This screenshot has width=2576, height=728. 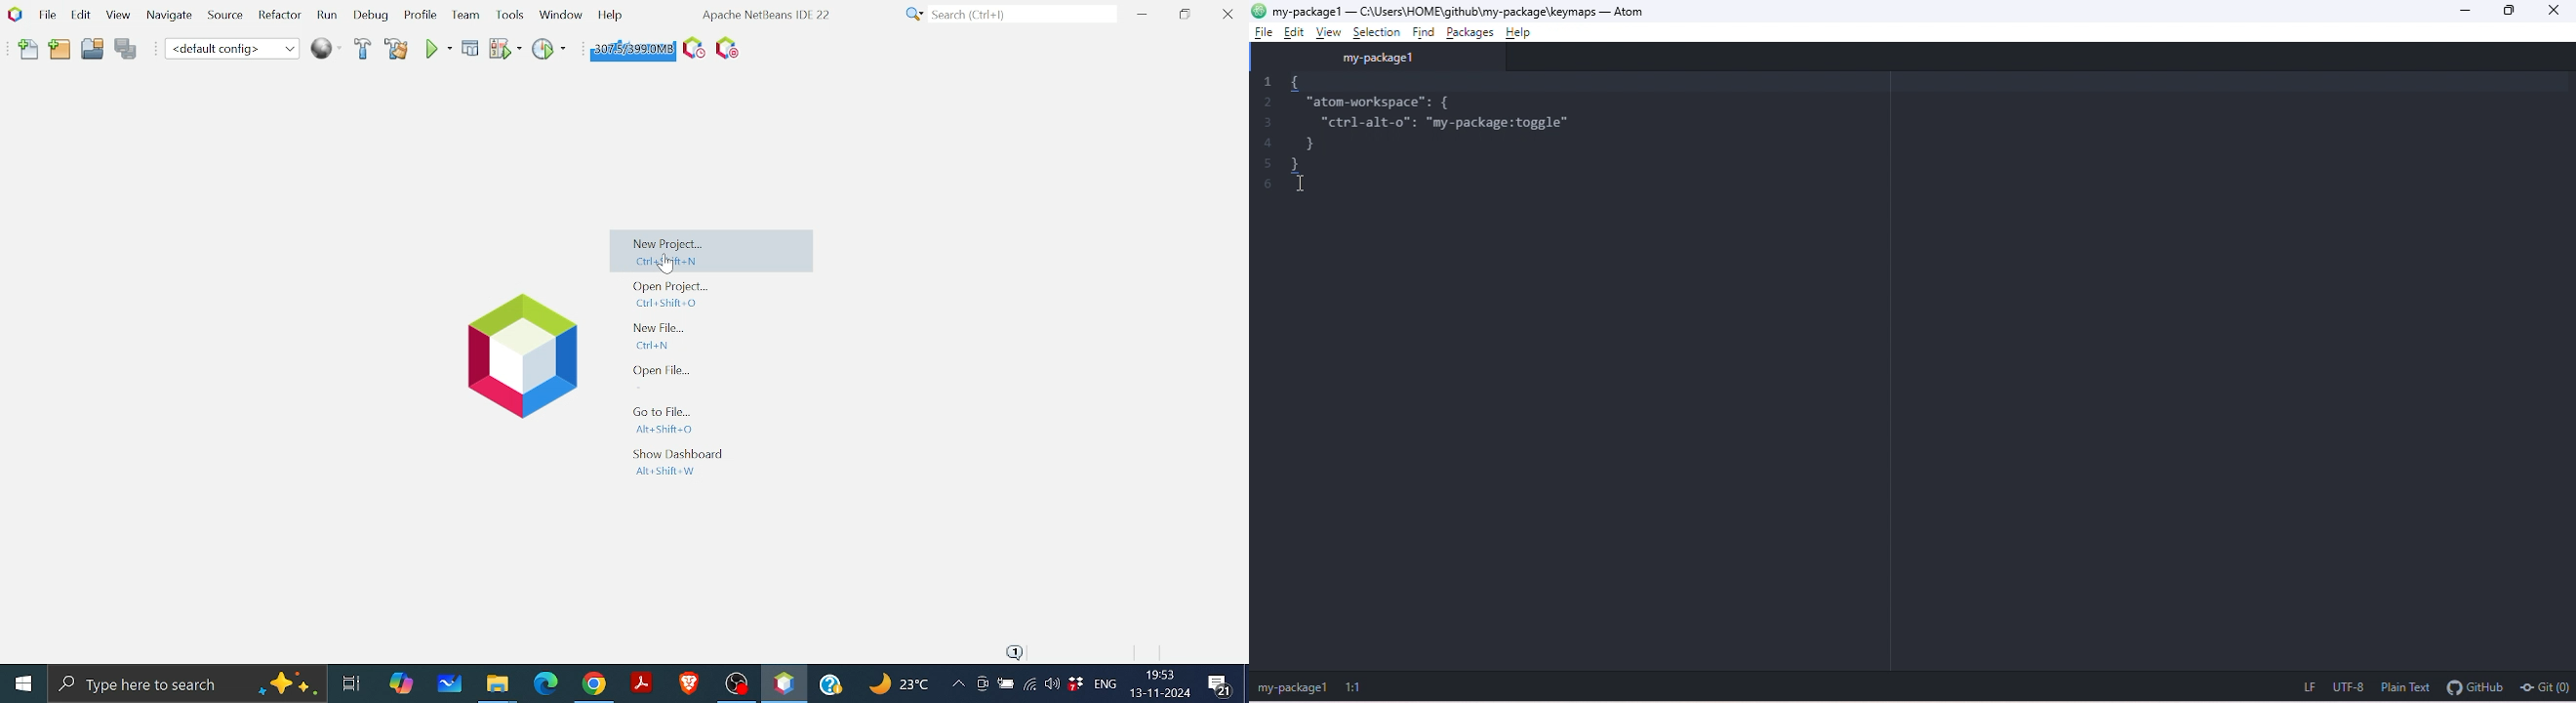 I want to click on file, so click(x=1265, y=34).